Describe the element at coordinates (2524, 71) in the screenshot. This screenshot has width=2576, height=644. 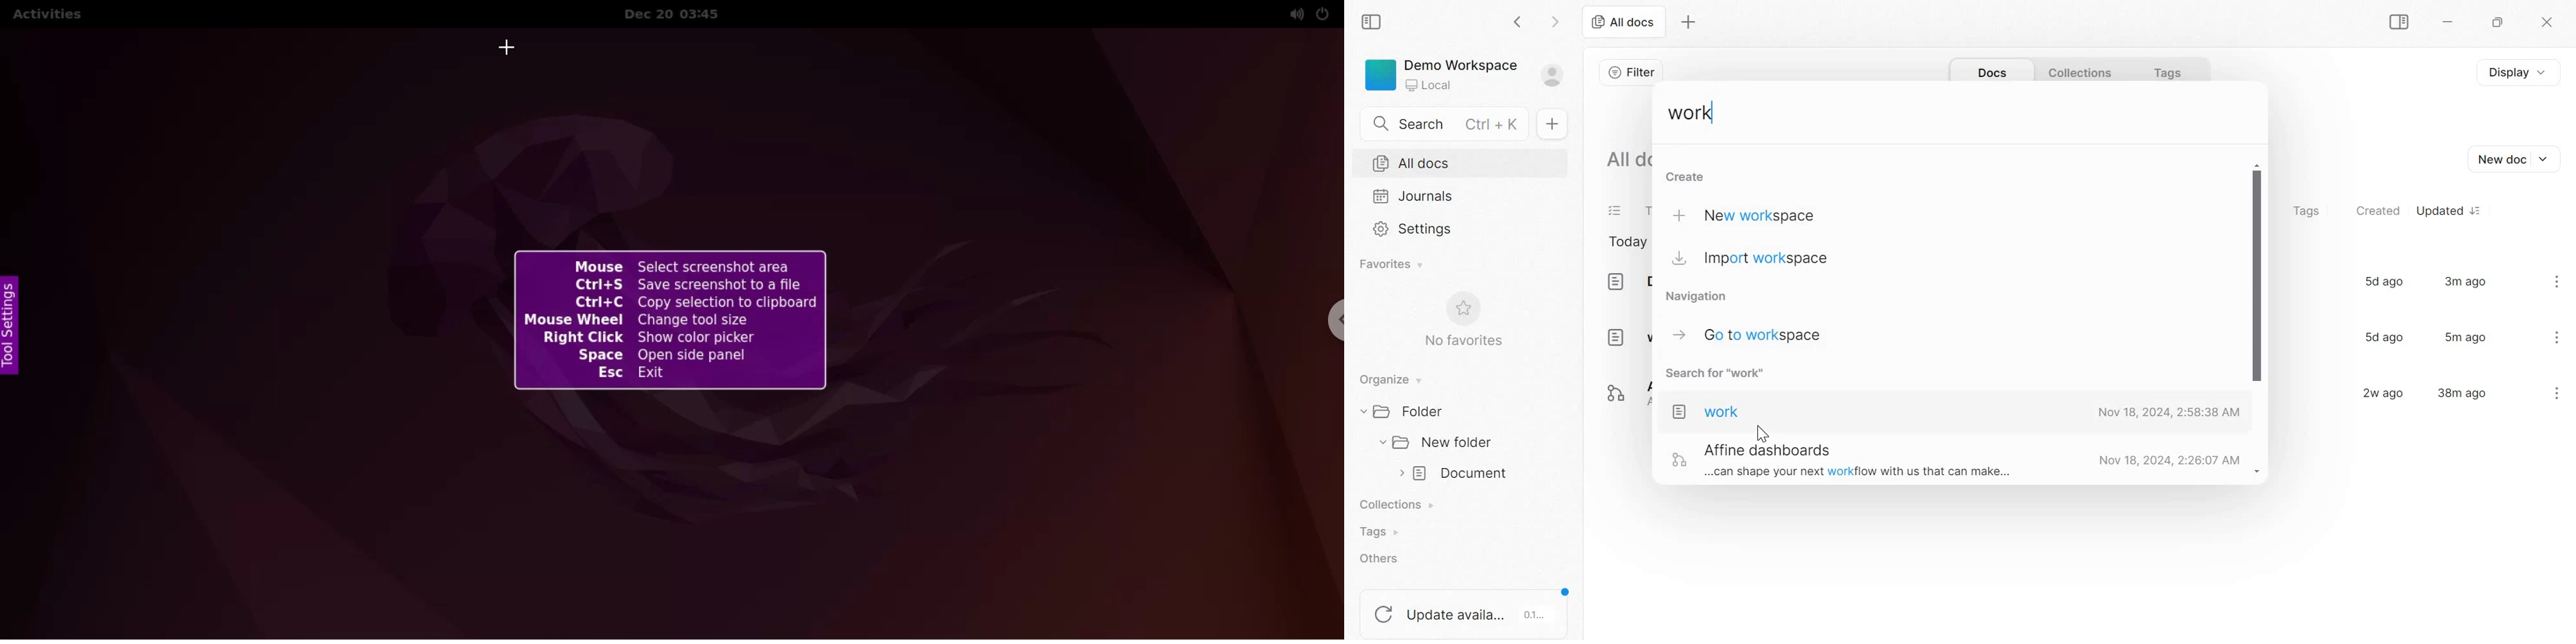
I see `Display` at that location.